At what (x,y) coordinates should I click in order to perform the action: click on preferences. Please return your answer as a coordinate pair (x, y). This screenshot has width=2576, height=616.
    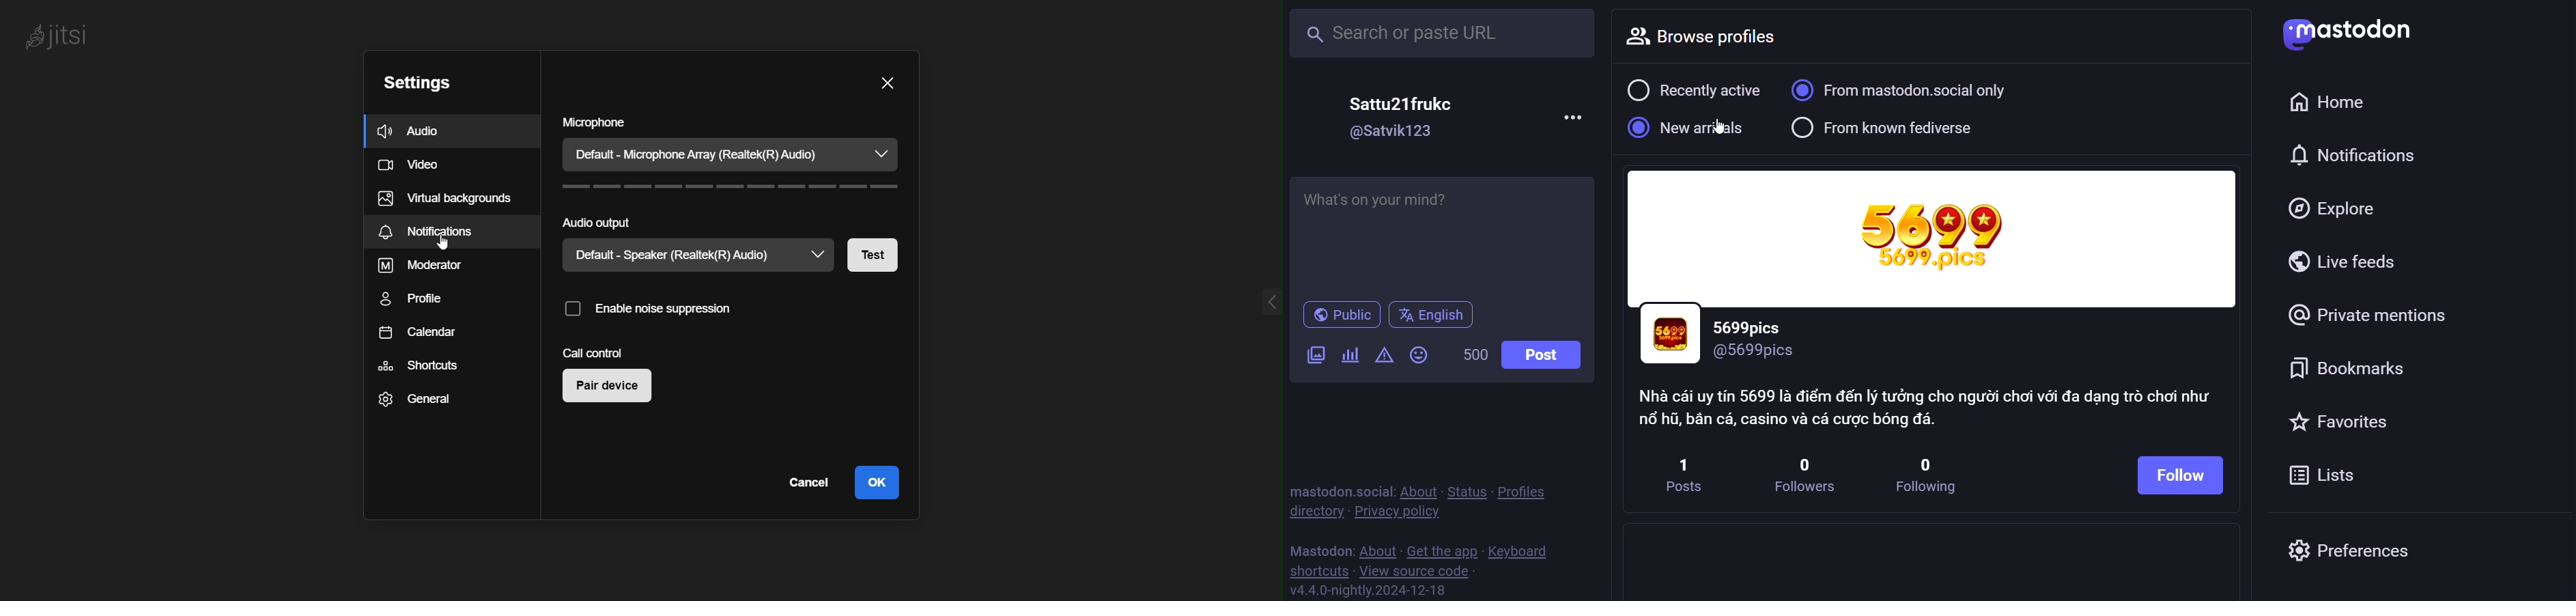
    Looking at the image, I should click on (2358, 548).